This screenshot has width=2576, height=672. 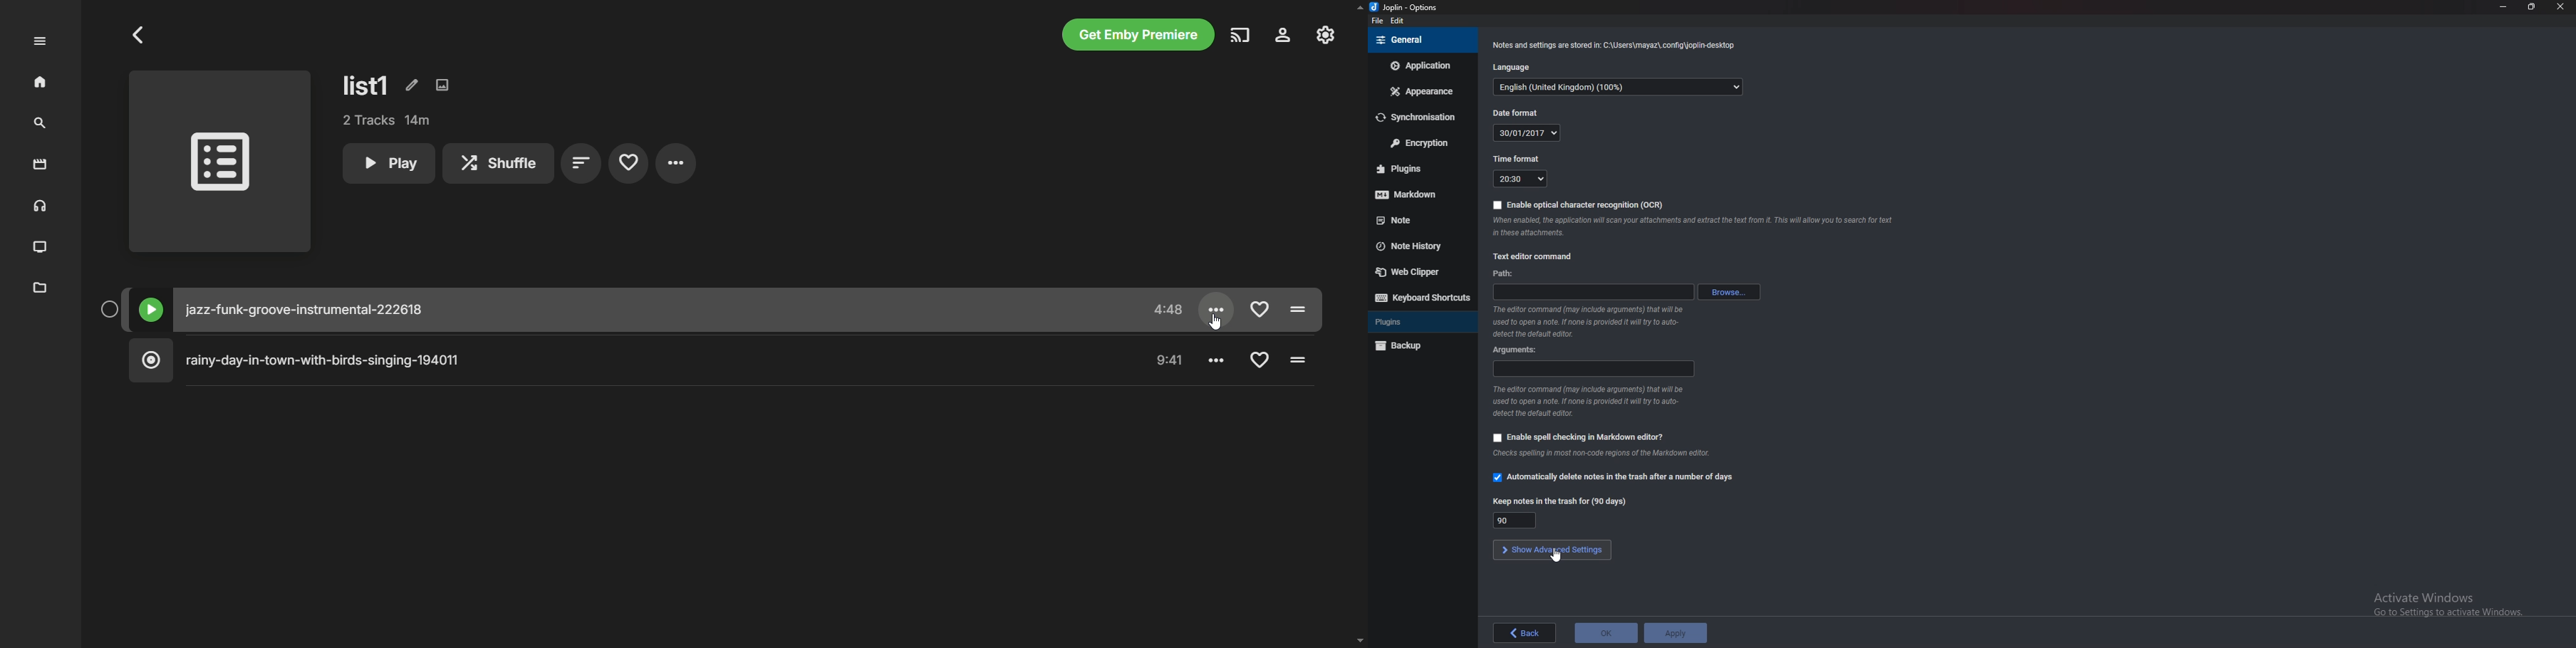 I want to click on Minimize, so click(x=2504, y=7).